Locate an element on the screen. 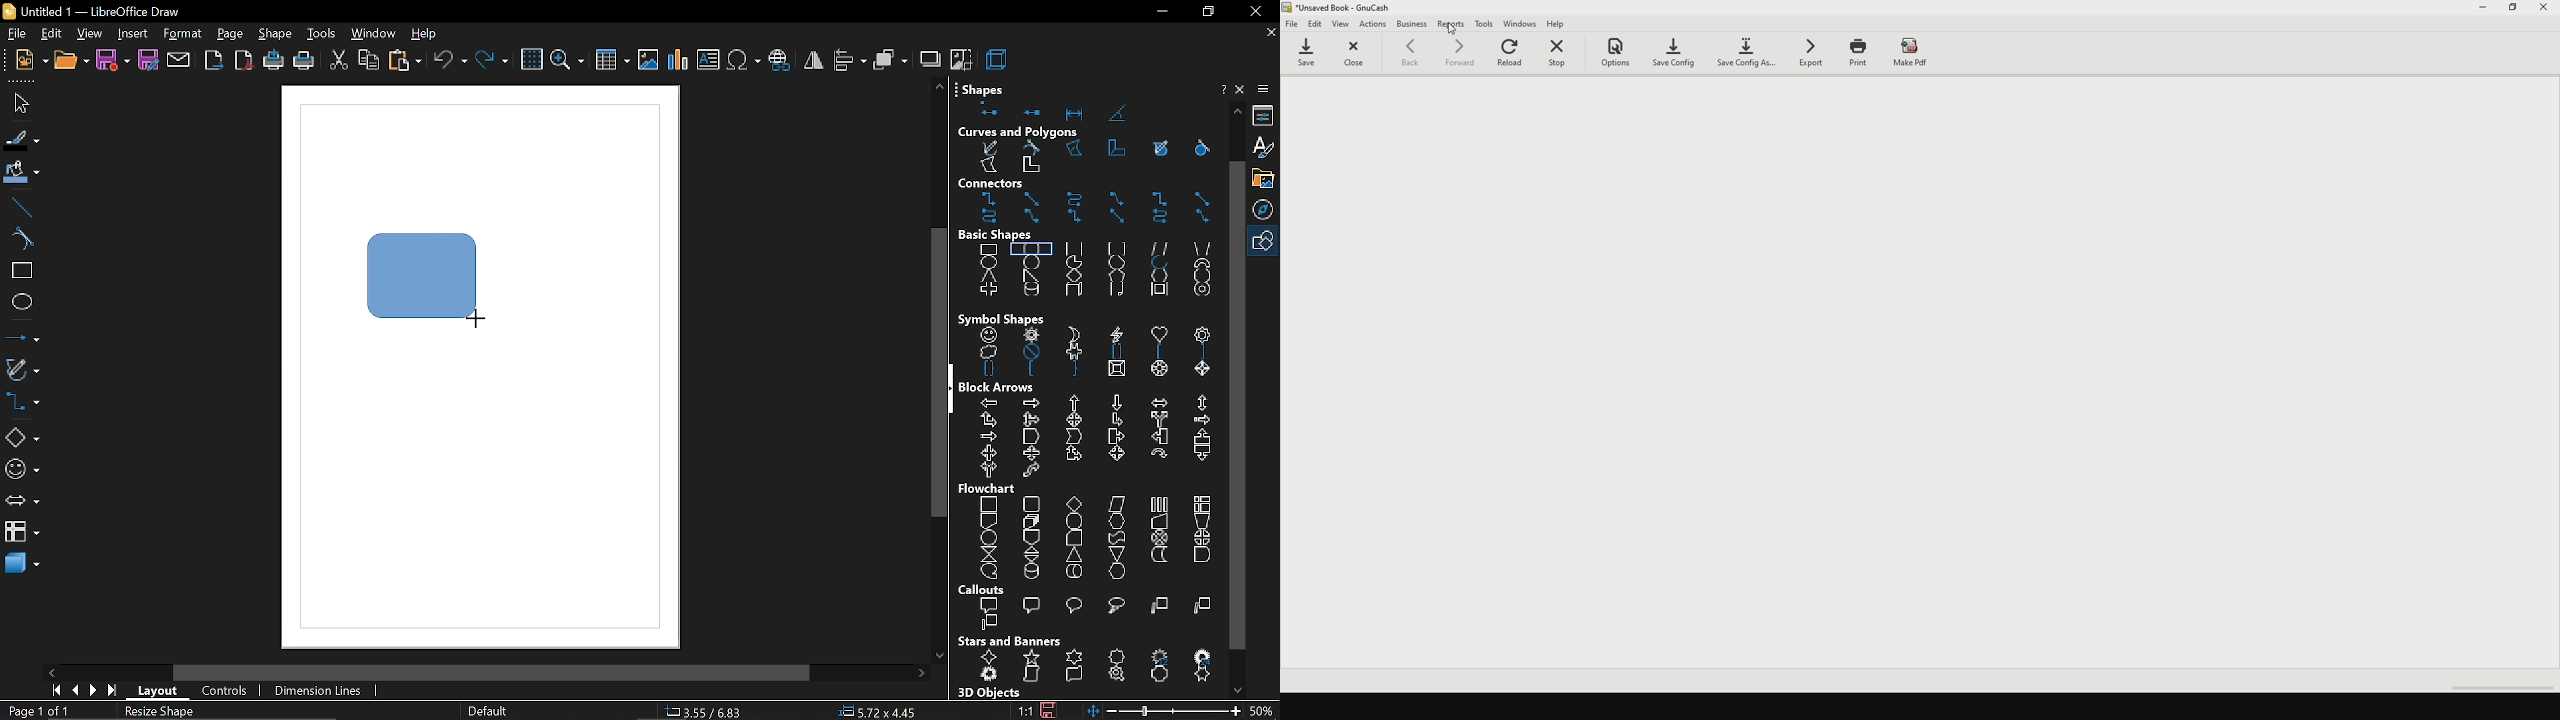 The height and width of the screenshot is (728, 2576). callout is located at coordinates (1088, 615).